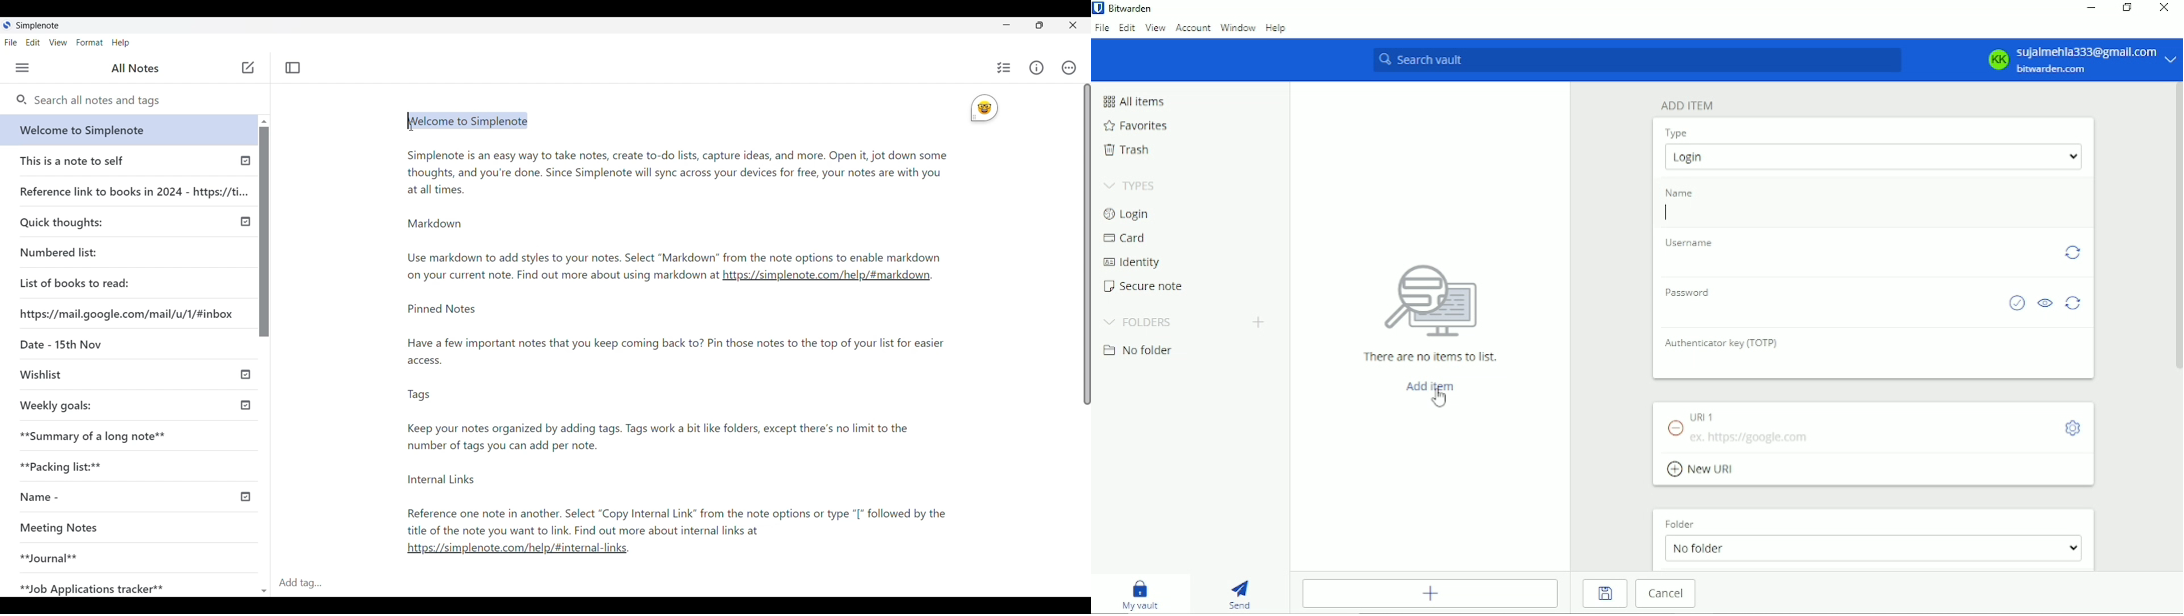 This screenshot has height=616, width=2184. Describe the element at coordinates (121, 43) in the screenshot. I see `Help menu` at that location.